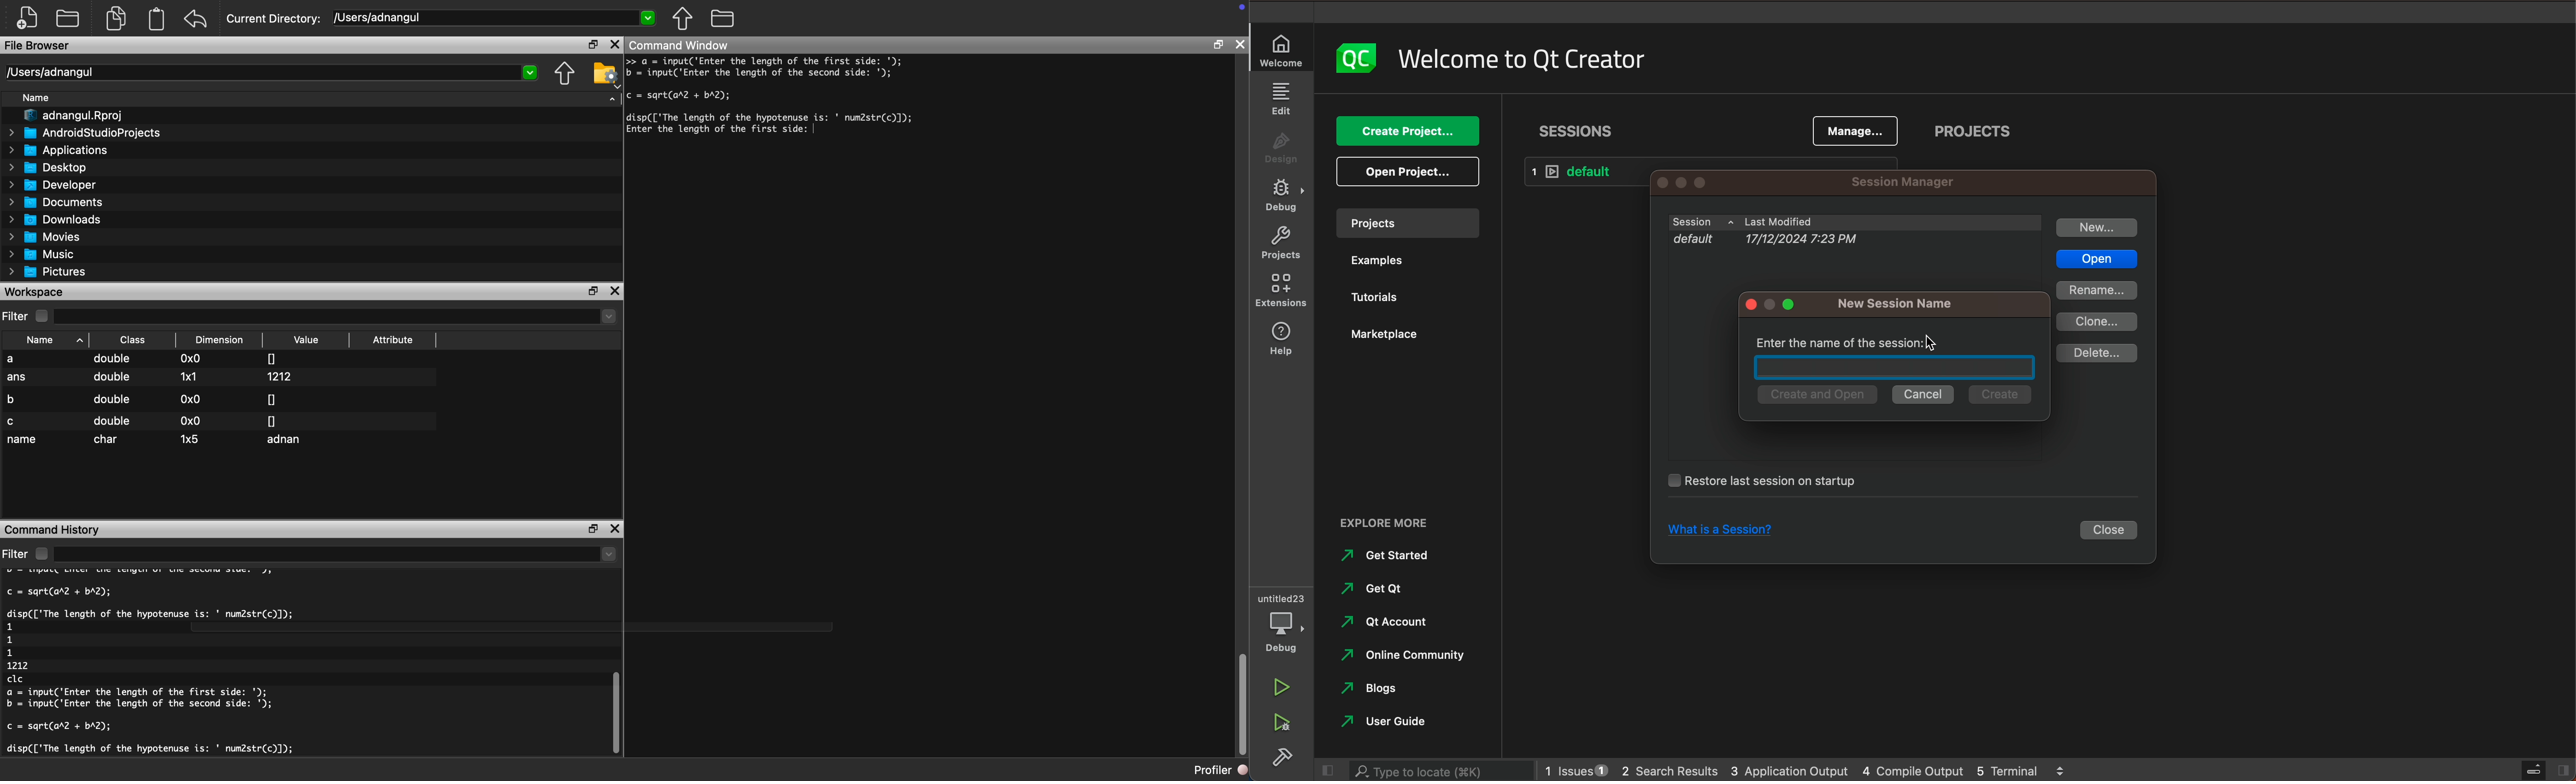 The image size is (2576, 784). Describe the element at coordinates (1281, 98) in the screenshot. I see `edit` at that location.